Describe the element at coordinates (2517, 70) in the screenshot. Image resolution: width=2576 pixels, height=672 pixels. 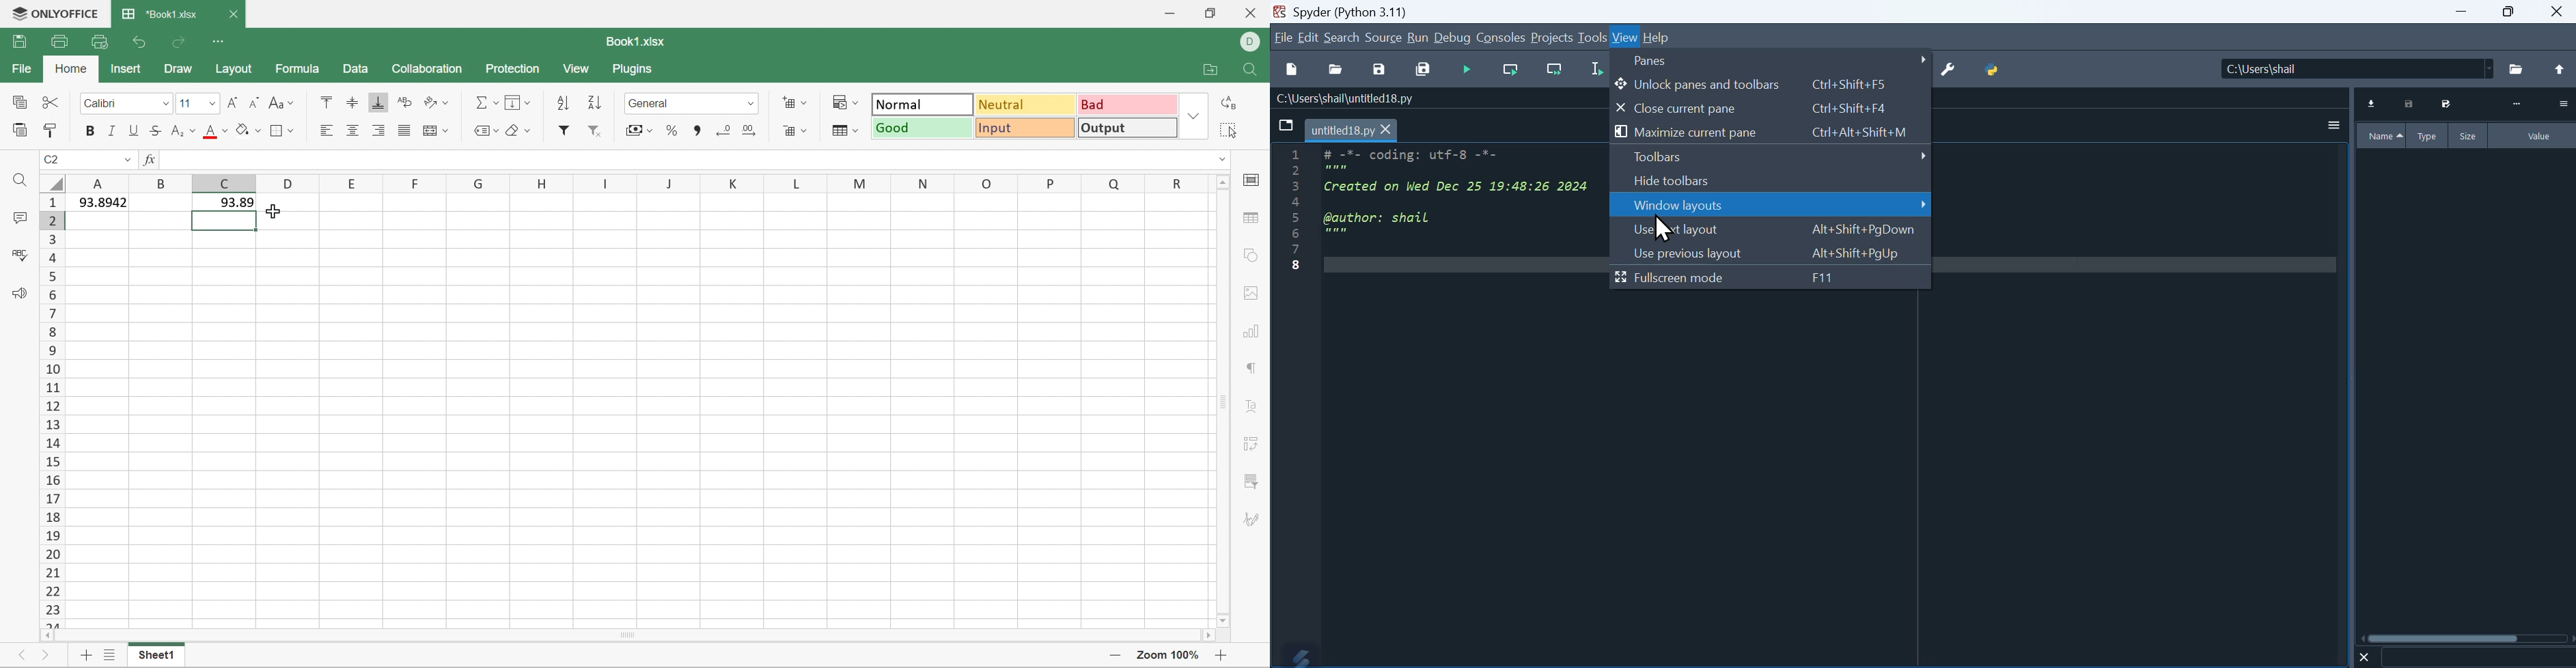
I see `Folder` at that location.